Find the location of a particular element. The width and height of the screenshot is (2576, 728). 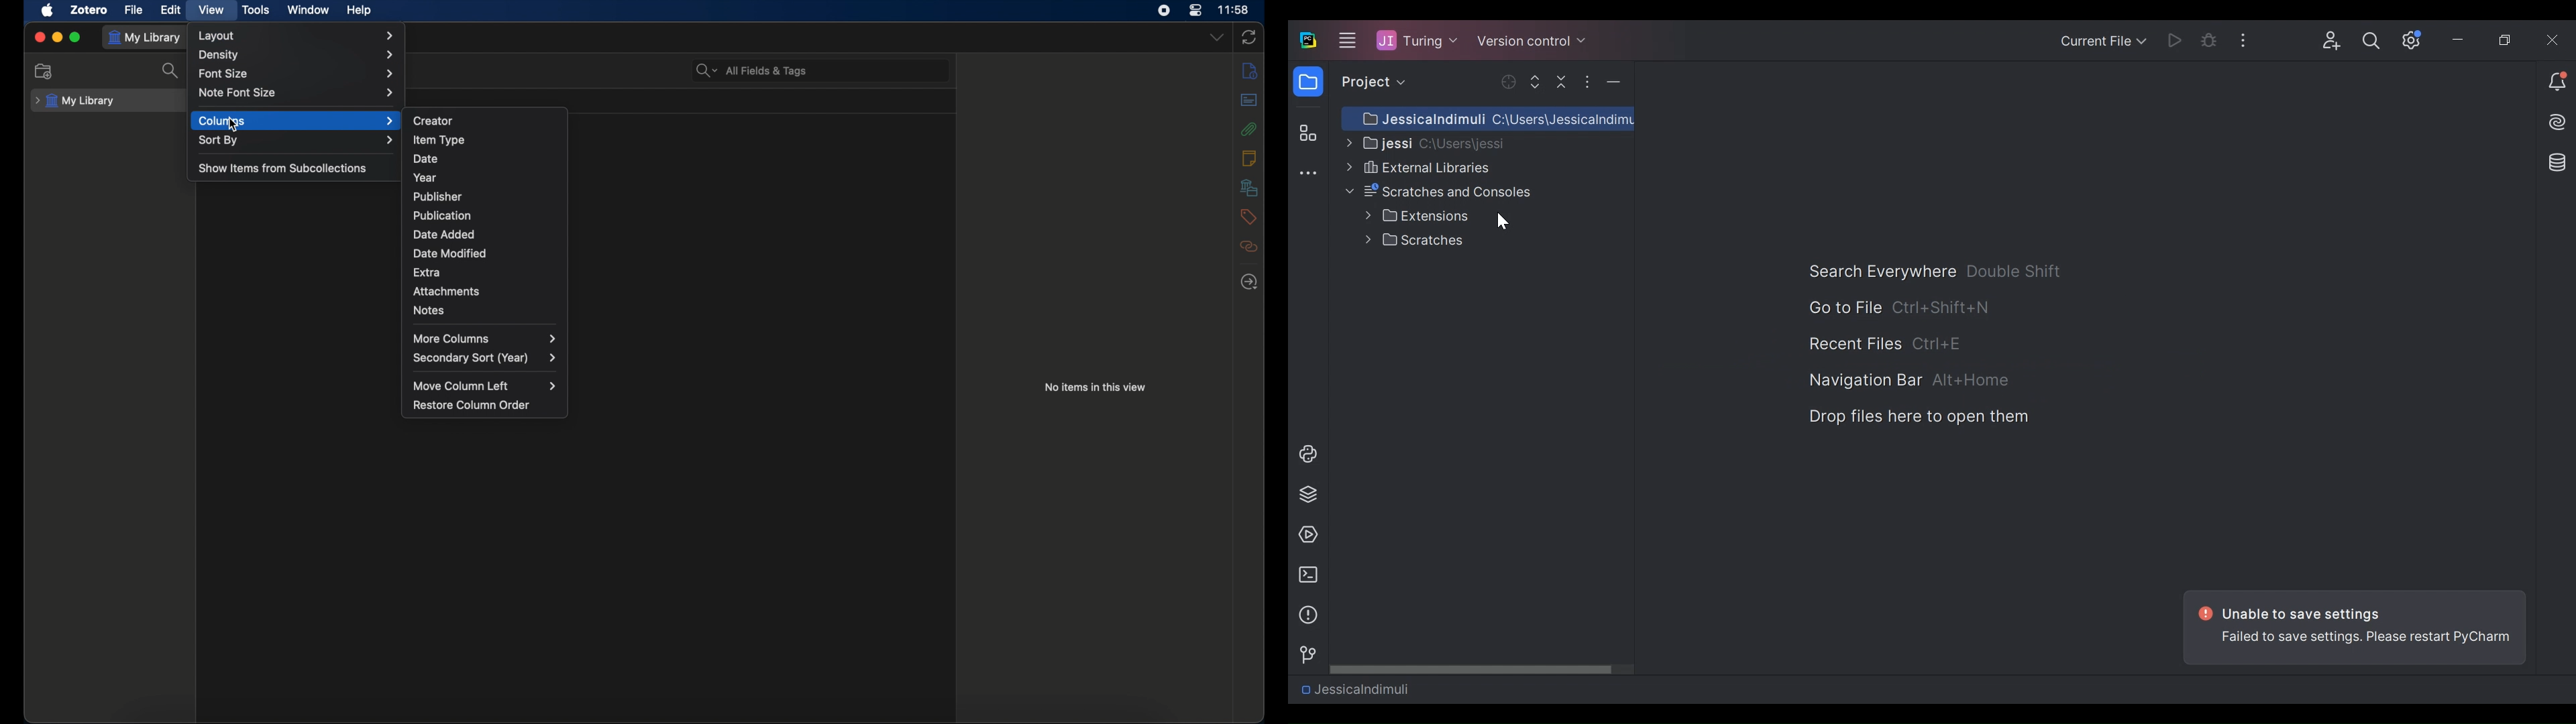

columns is located at coordinates (295, 121).